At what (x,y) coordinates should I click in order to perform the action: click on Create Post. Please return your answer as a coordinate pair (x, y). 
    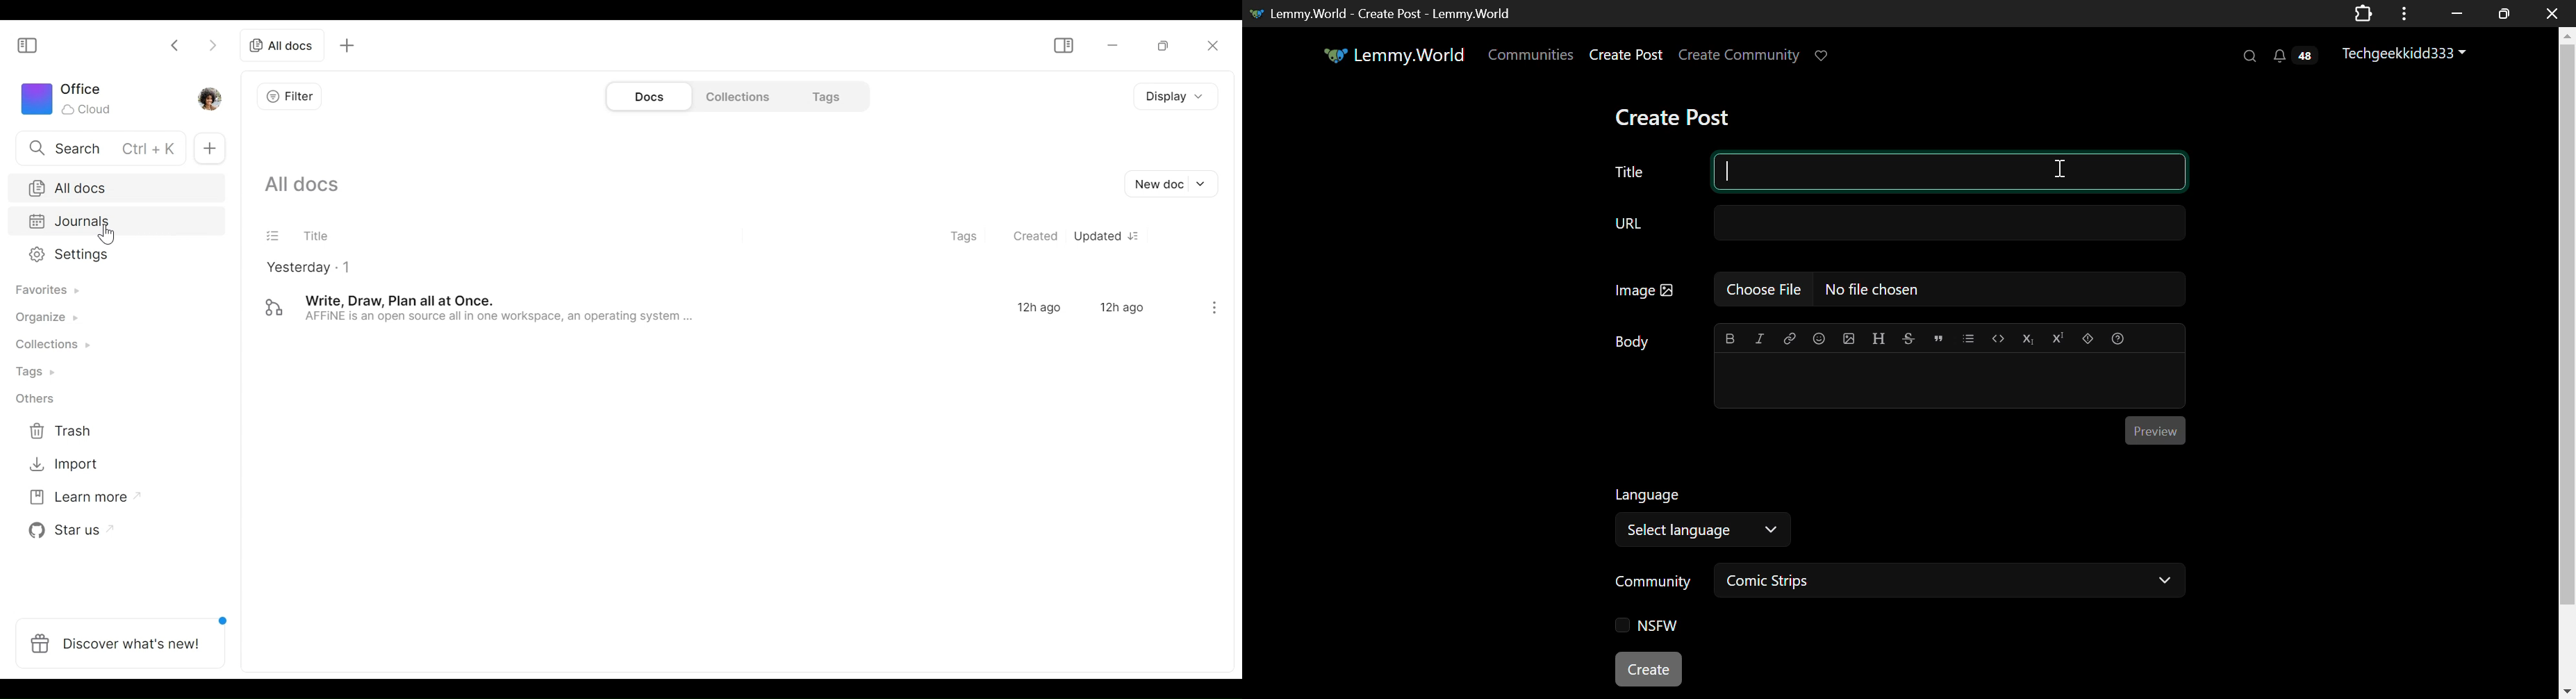
    Looking at the image, I should click on (1627, 57).